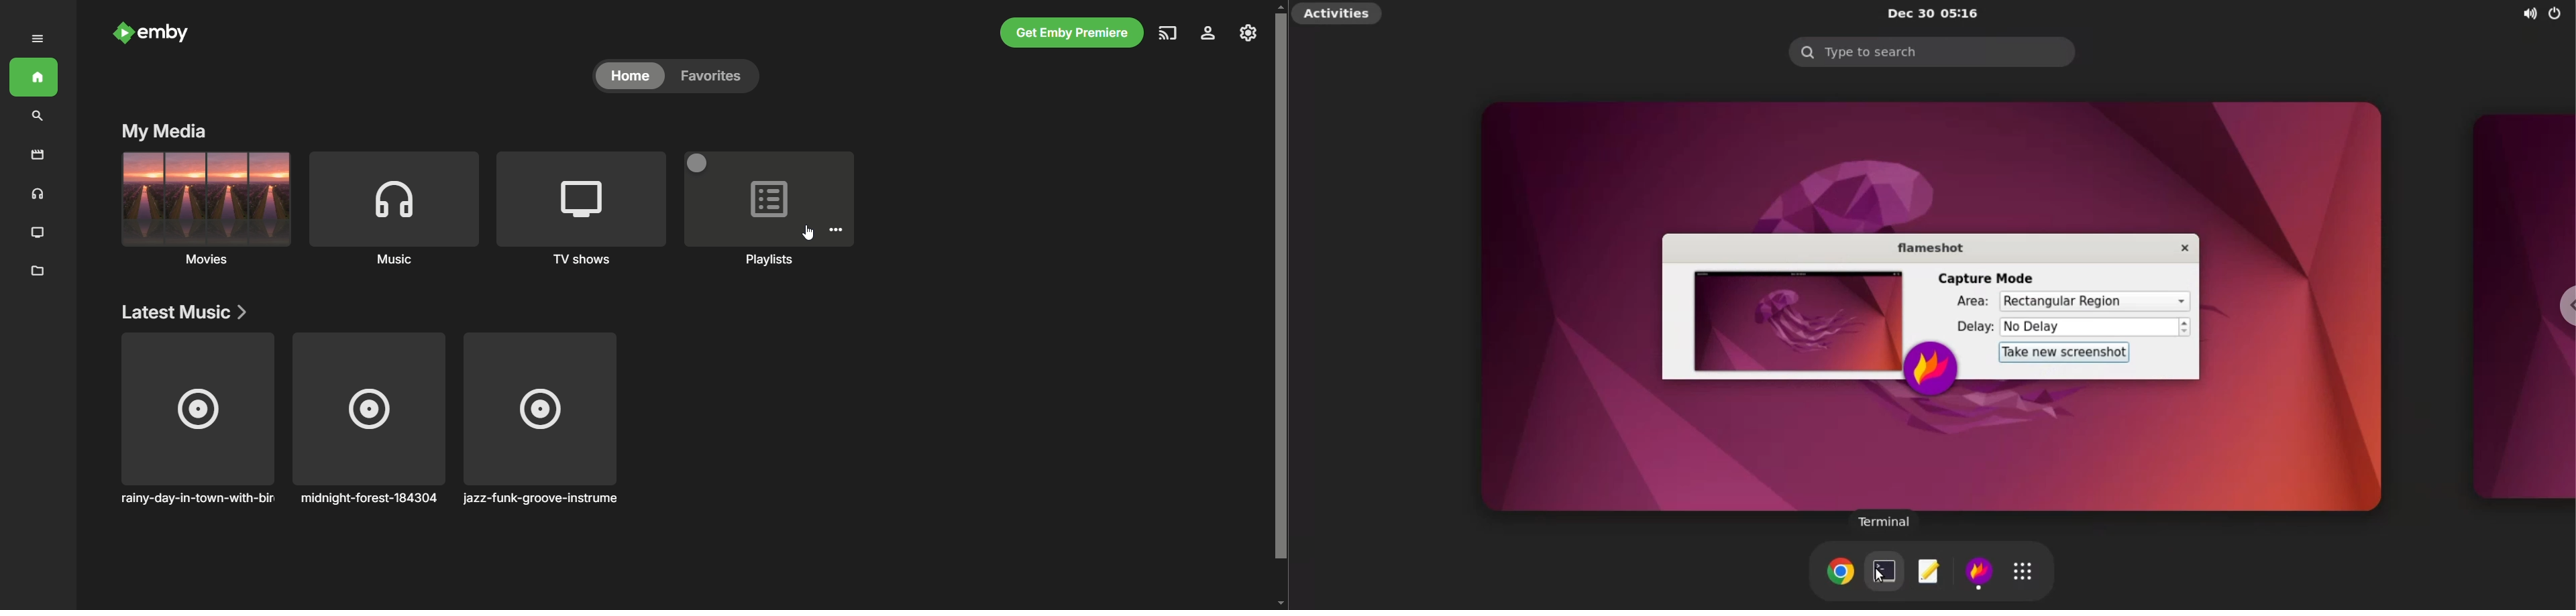 The width and height of the screenshot is (2576, 616). I want to click on Activities, so click(1339, 14).